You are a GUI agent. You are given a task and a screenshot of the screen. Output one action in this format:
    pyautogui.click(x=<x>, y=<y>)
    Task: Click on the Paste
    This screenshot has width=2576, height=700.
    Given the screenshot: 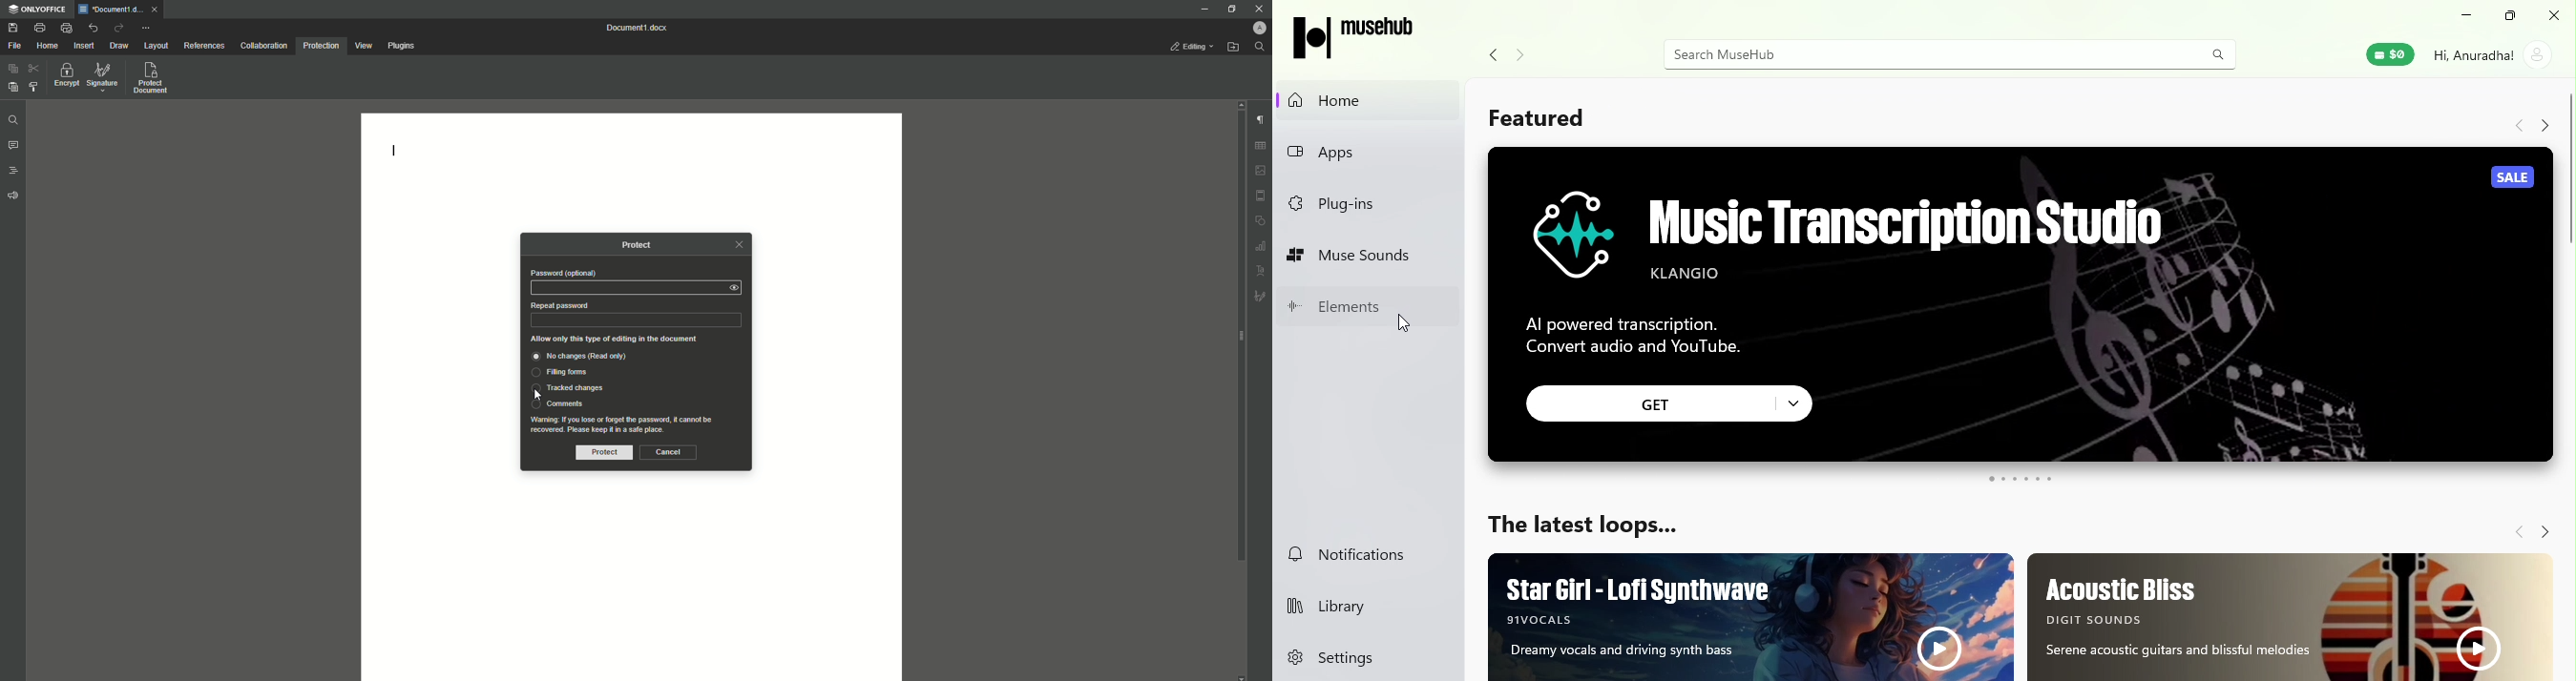 What is the action you would take?
    pyautogui.click(x=11, y=71)
    